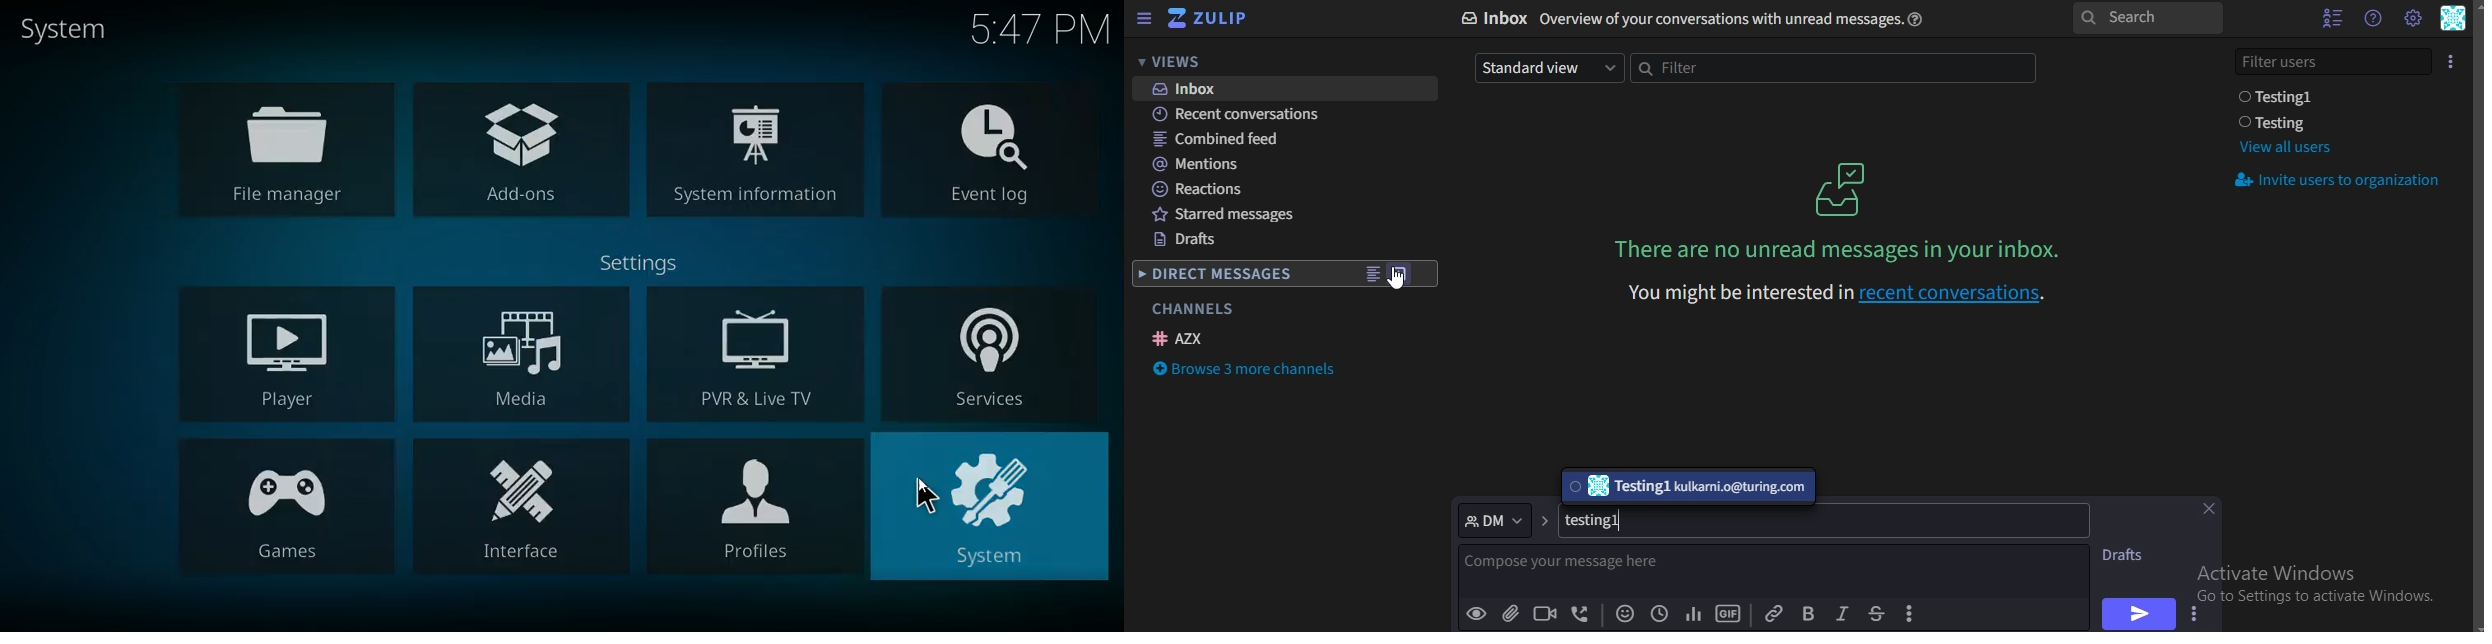  What do you see at coordinates (1600, 521) in the screenshot?
I see `text` at bounding box center [1600, 521].